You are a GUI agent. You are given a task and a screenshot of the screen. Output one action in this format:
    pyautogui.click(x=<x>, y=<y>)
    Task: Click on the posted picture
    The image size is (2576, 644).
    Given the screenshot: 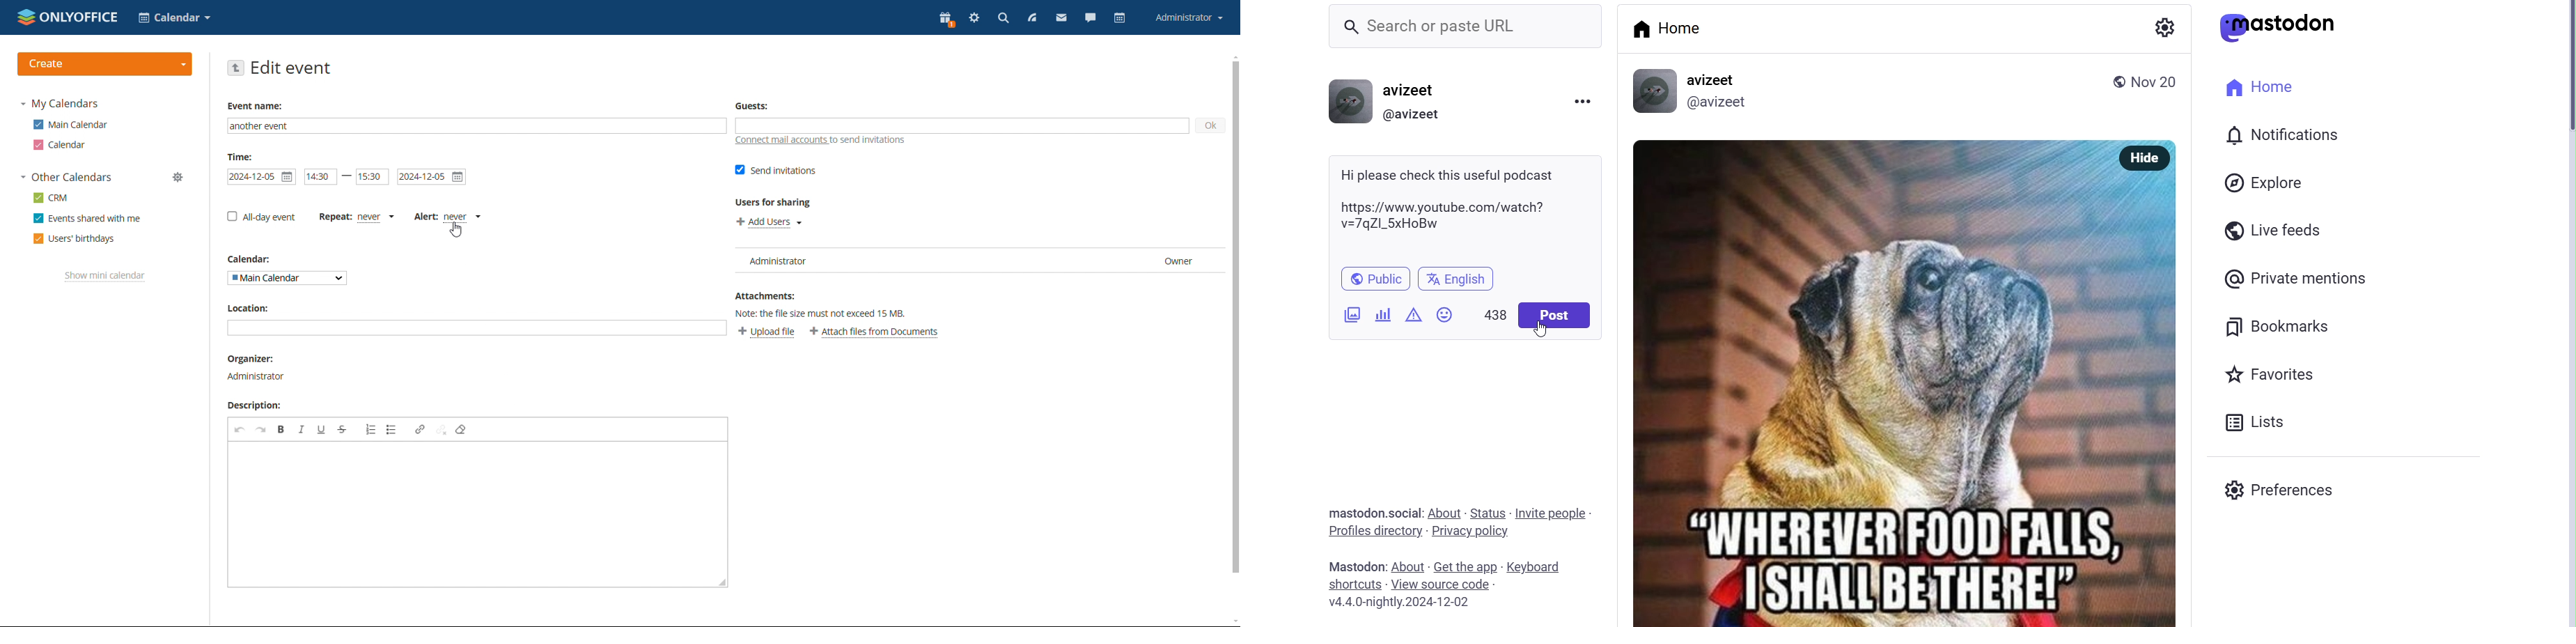 What is the action you would take?
    pyautogui.click(x=1871, y=385)
    